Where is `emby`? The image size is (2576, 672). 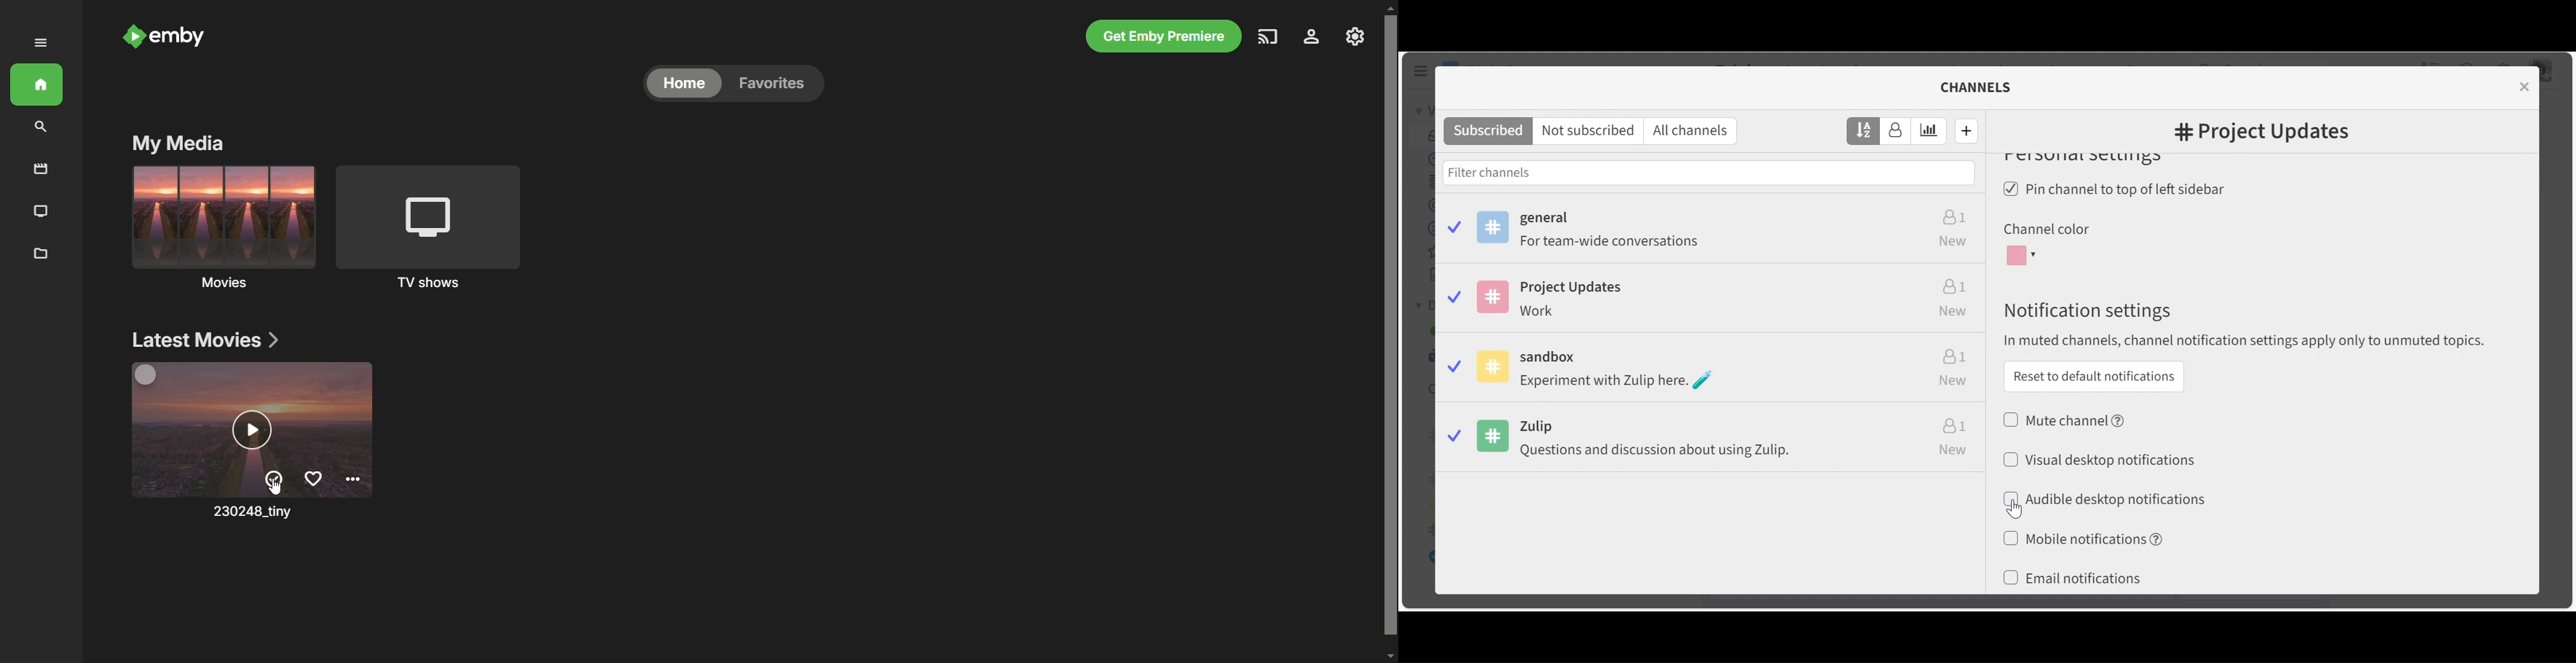 emby is located at coordinates (180, 39).